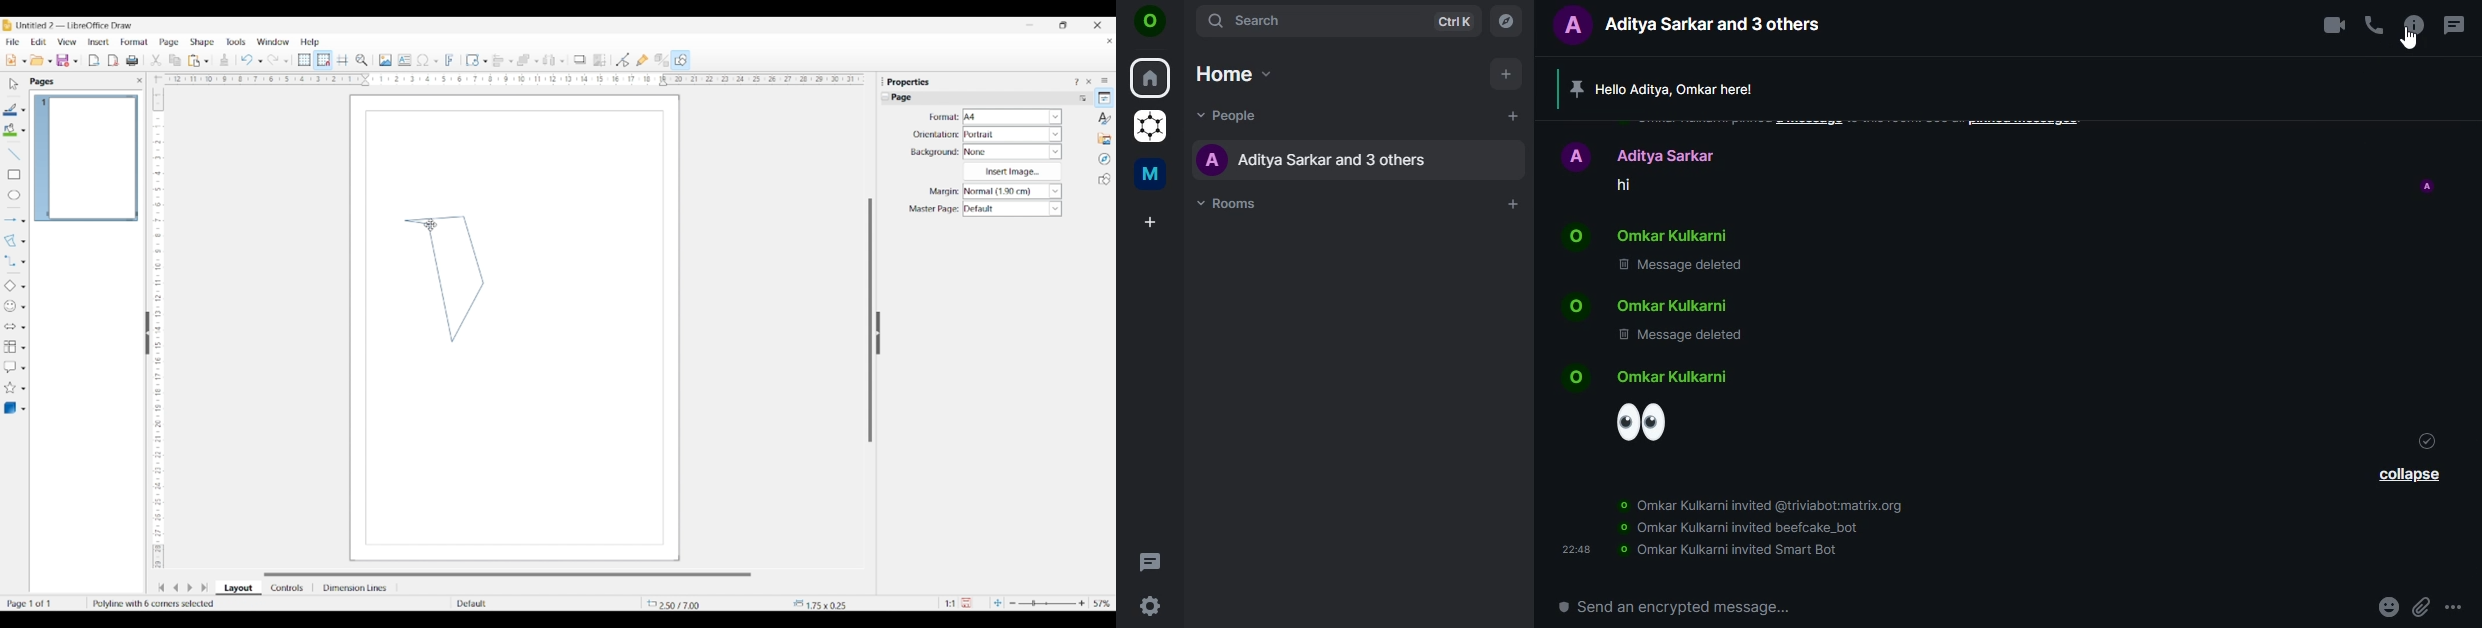  What do you see at coordinates (1231, 202) in the screenshot?
I see `rooms` at bounding box center [1231, 202].